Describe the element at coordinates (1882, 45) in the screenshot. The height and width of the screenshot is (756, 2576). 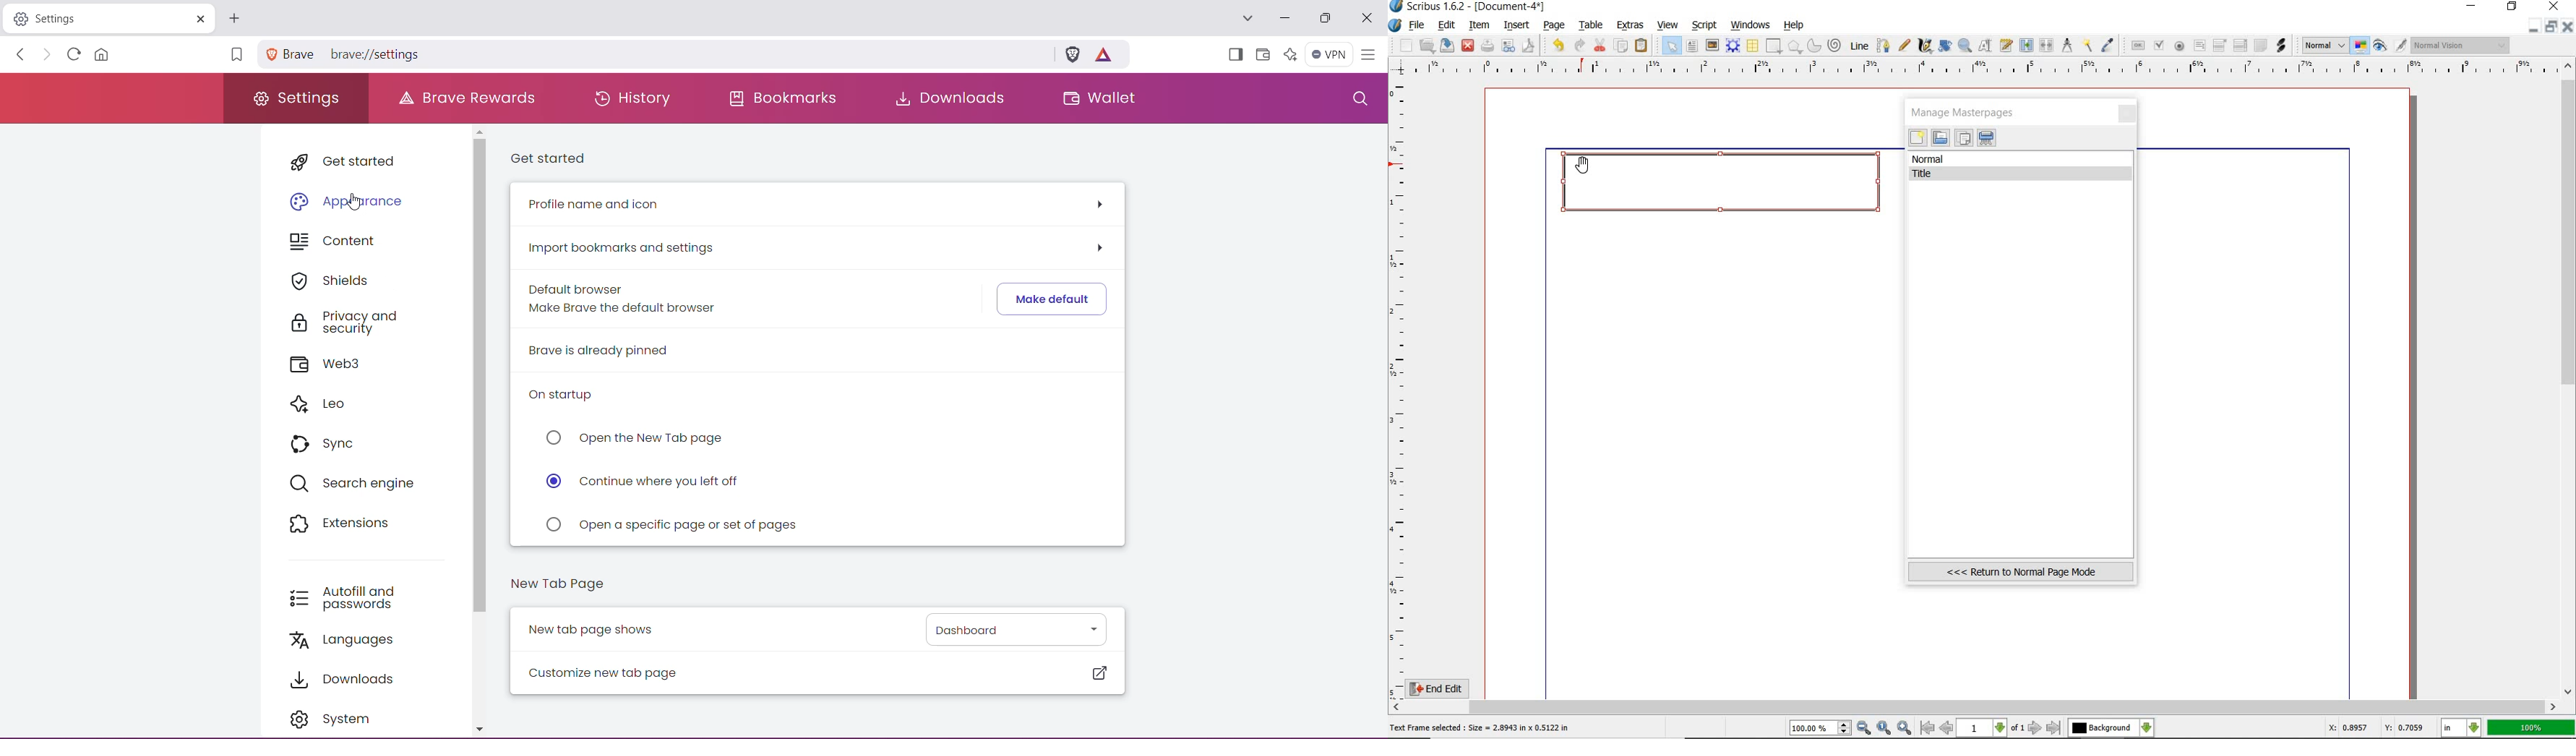
I see `Bezier curve` at that location.